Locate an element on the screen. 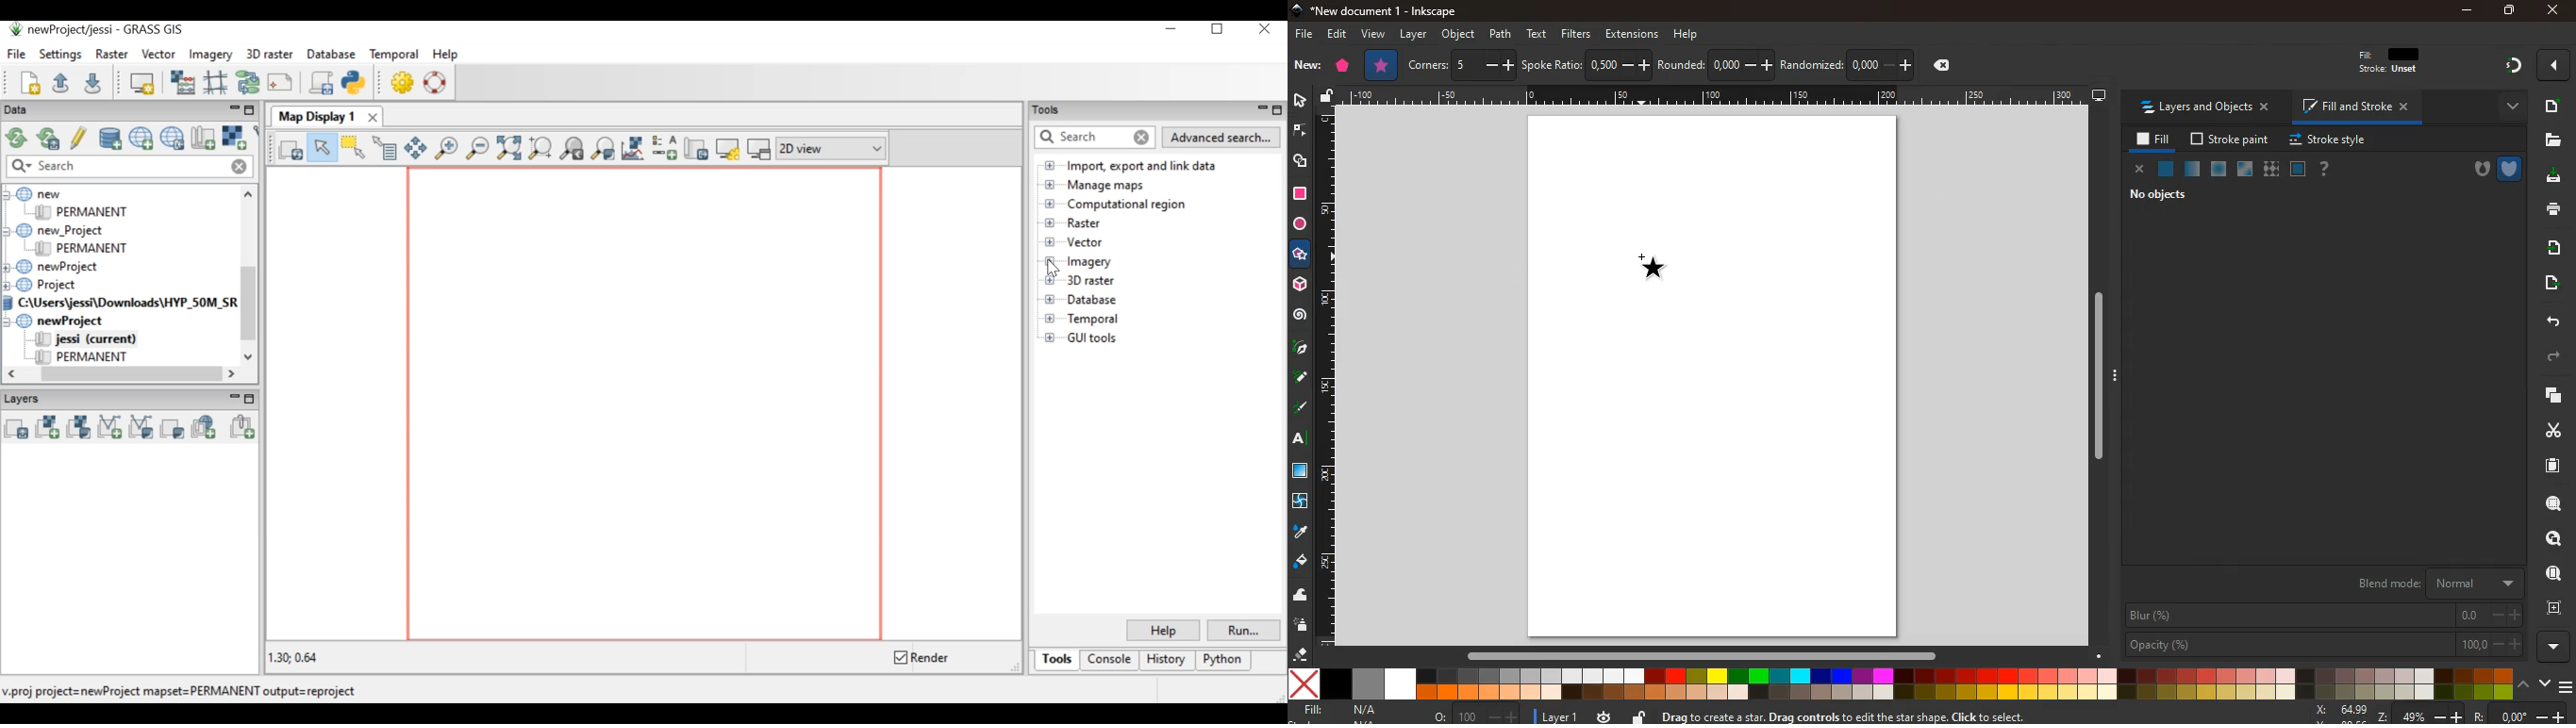 This screenshot has height=728, width=2576. delete is located at coordinates (1946, 67).